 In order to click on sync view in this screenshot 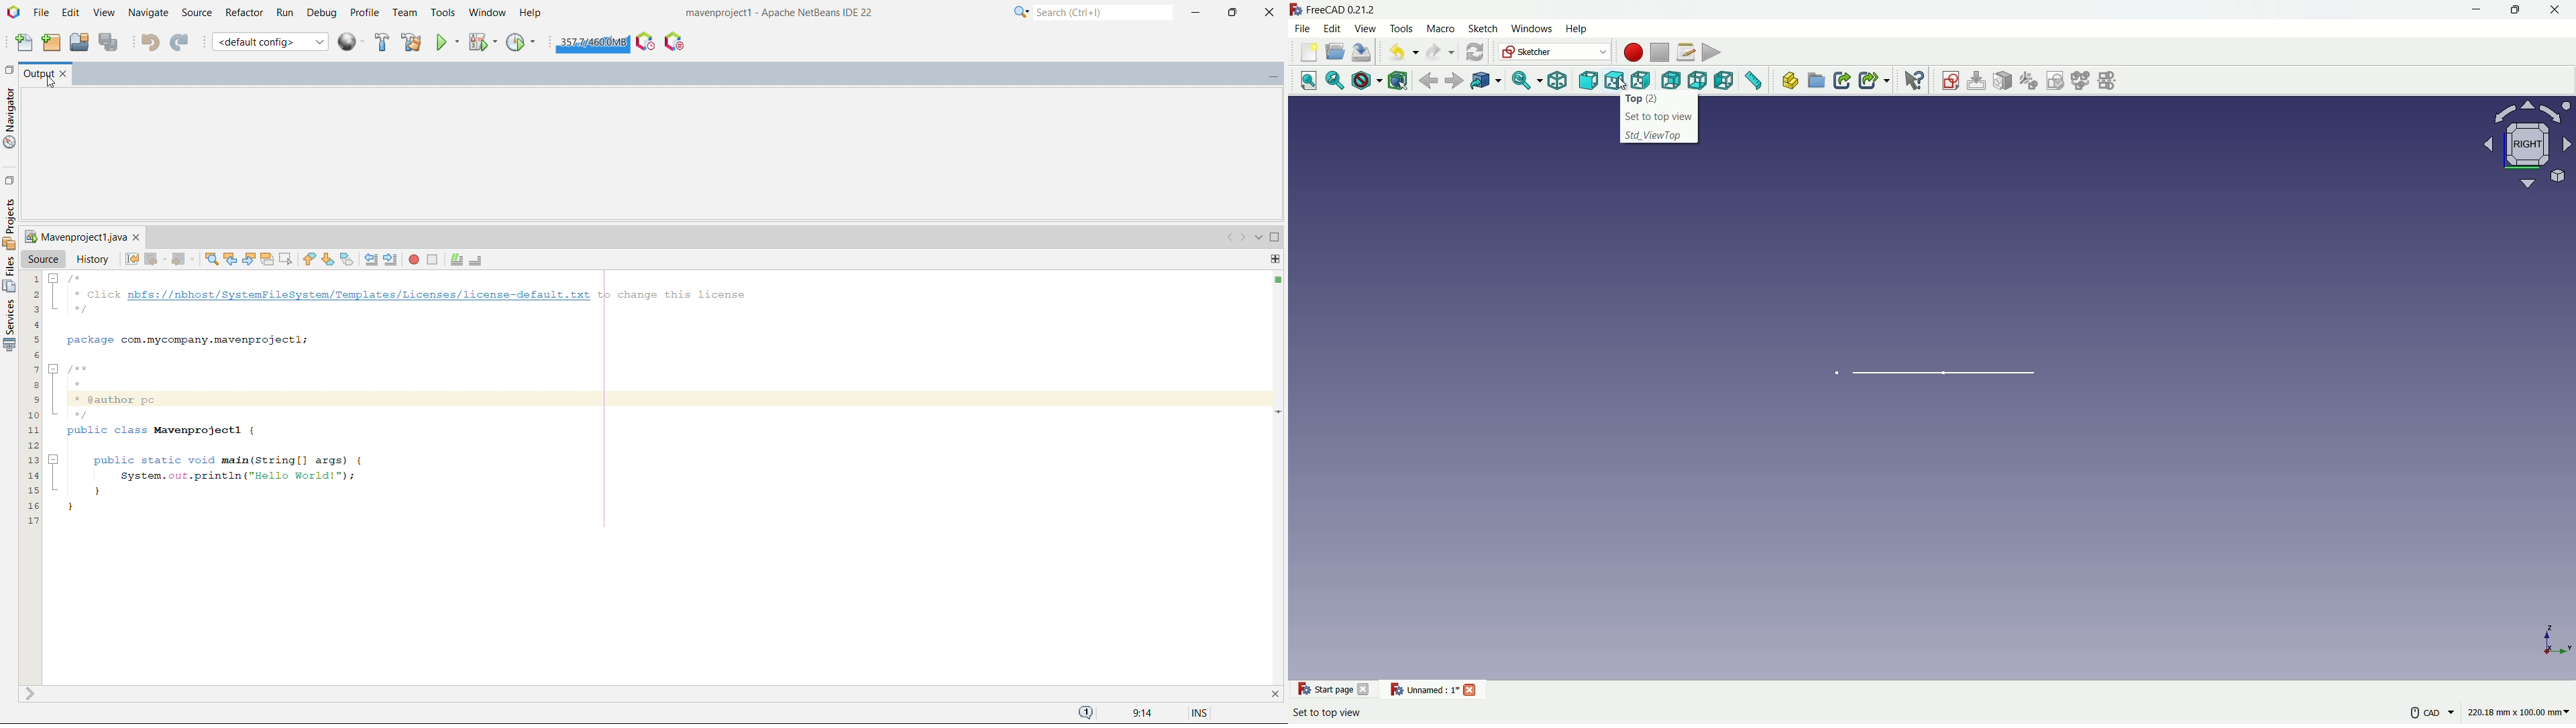, I will do `click(1523, 81)`.